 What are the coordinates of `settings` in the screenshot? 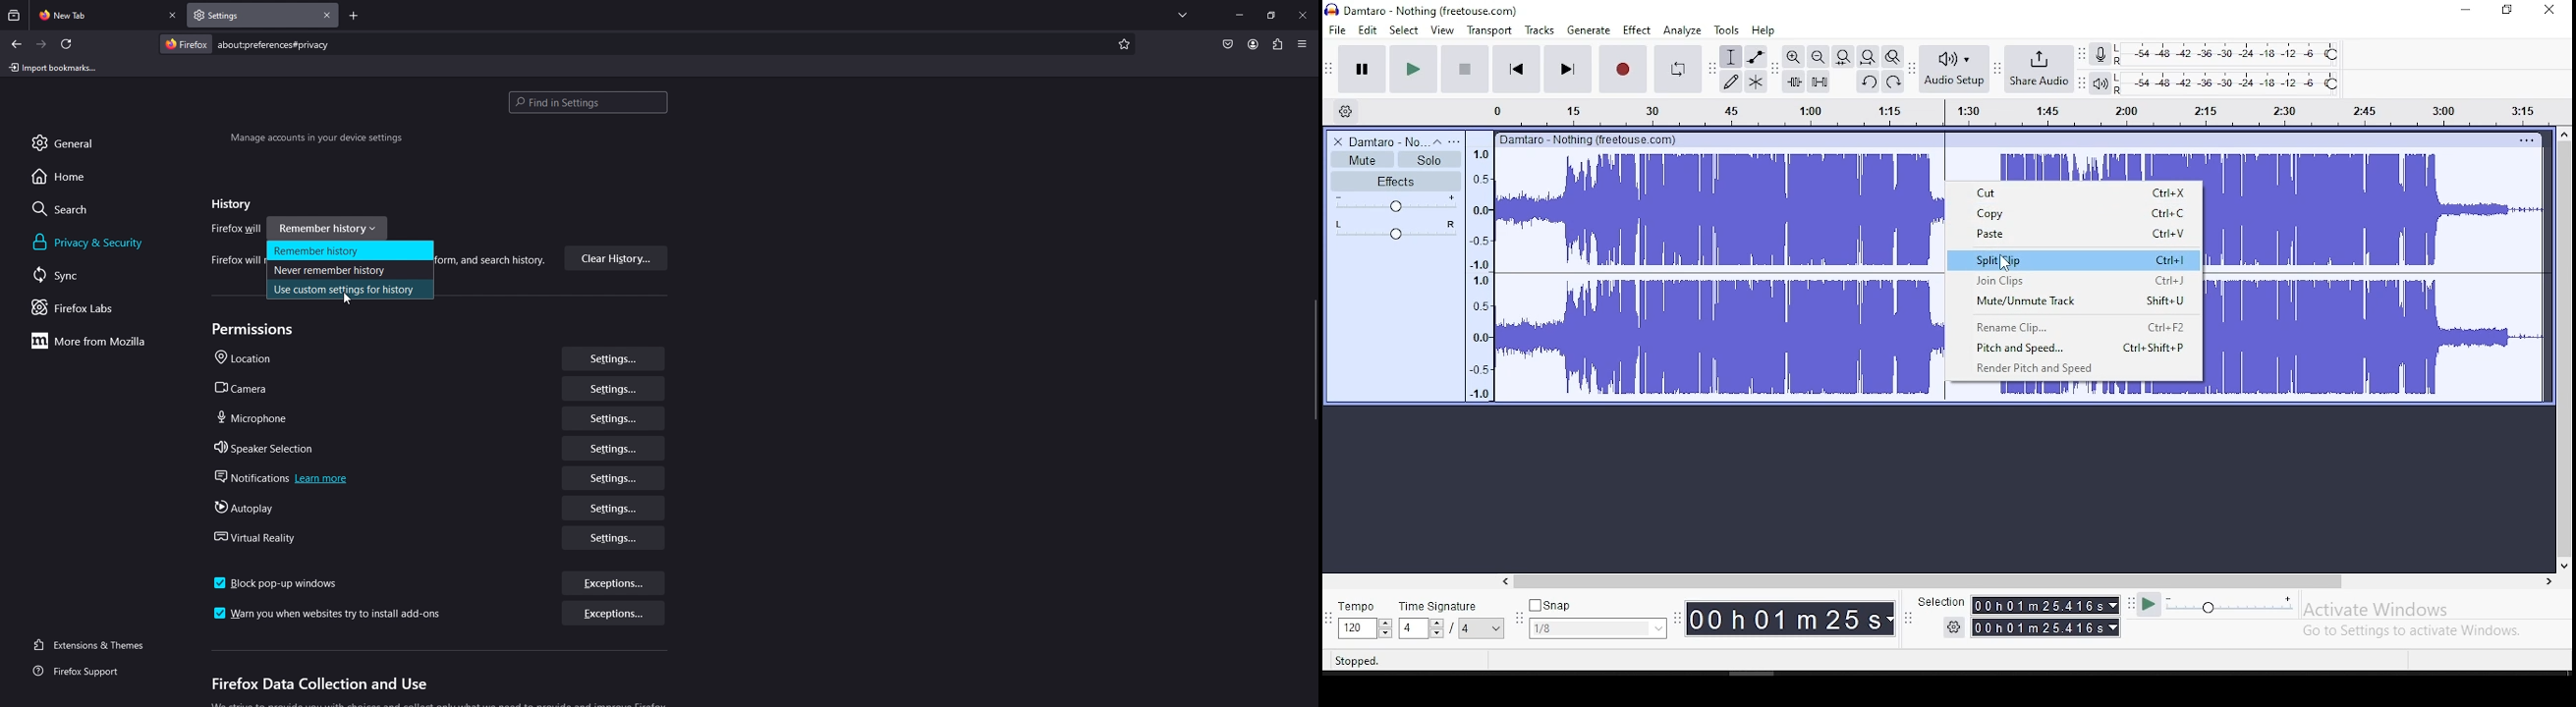 It's located at (615, 537).